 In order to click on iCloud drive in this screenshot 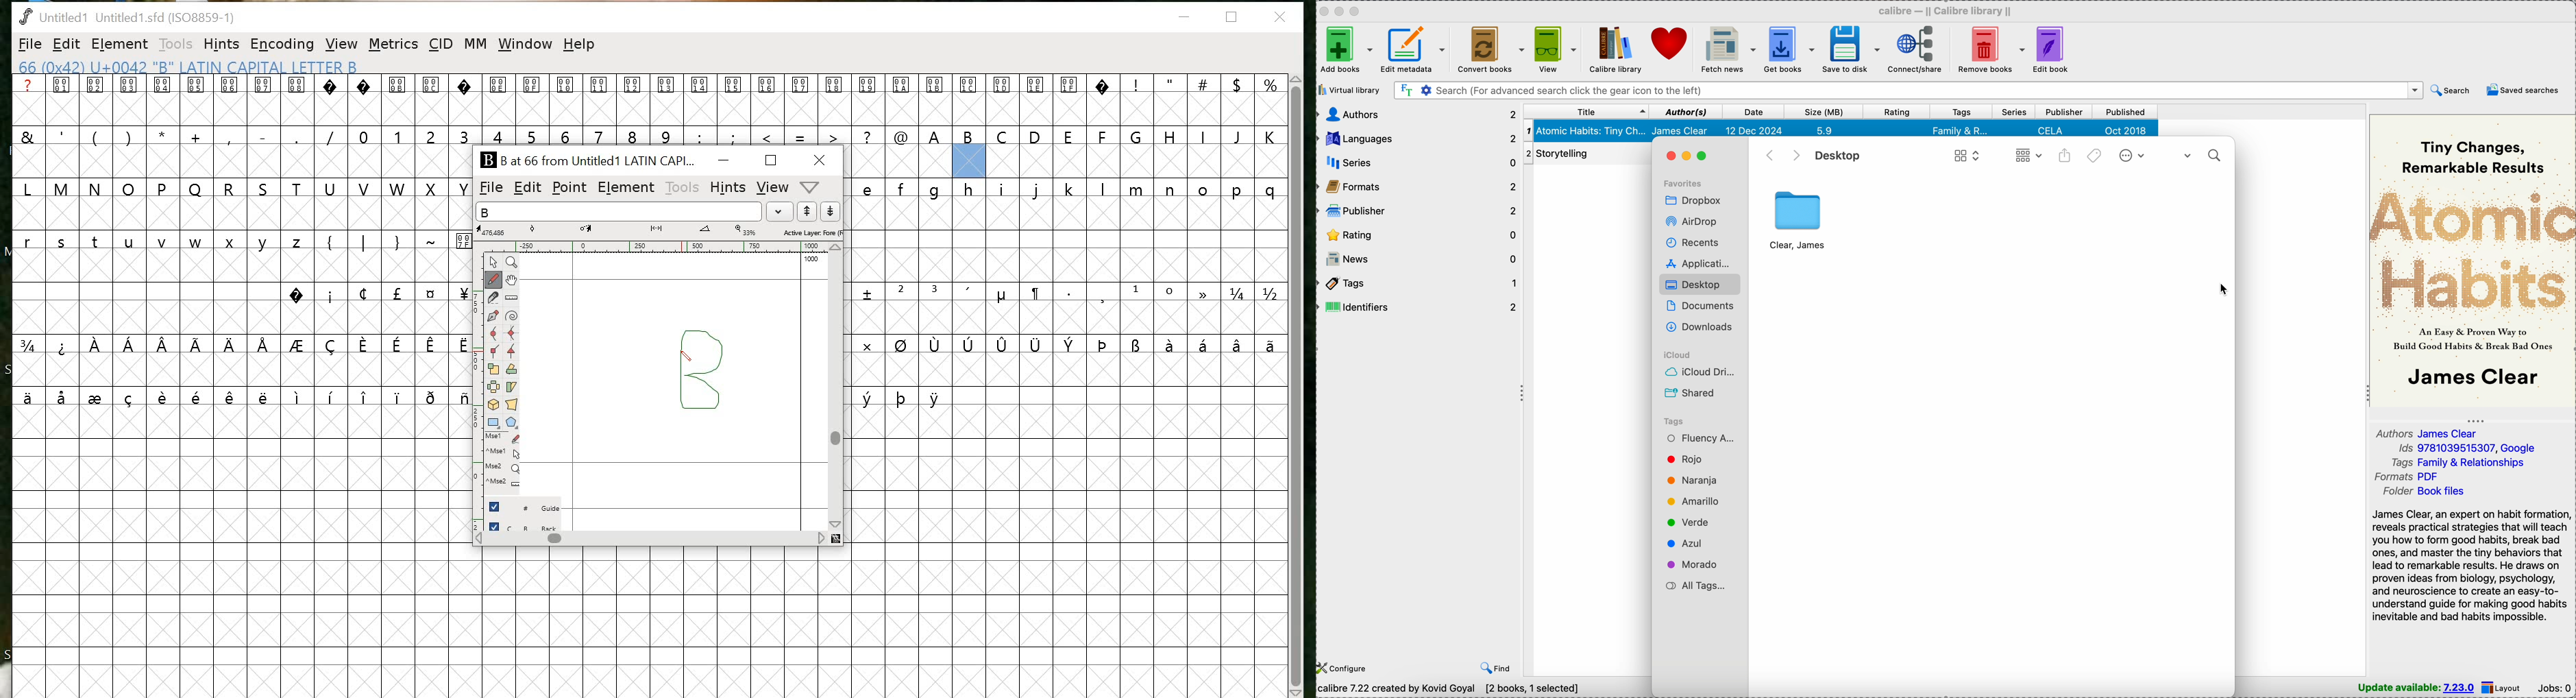, I will do `click(1698, 372)`.